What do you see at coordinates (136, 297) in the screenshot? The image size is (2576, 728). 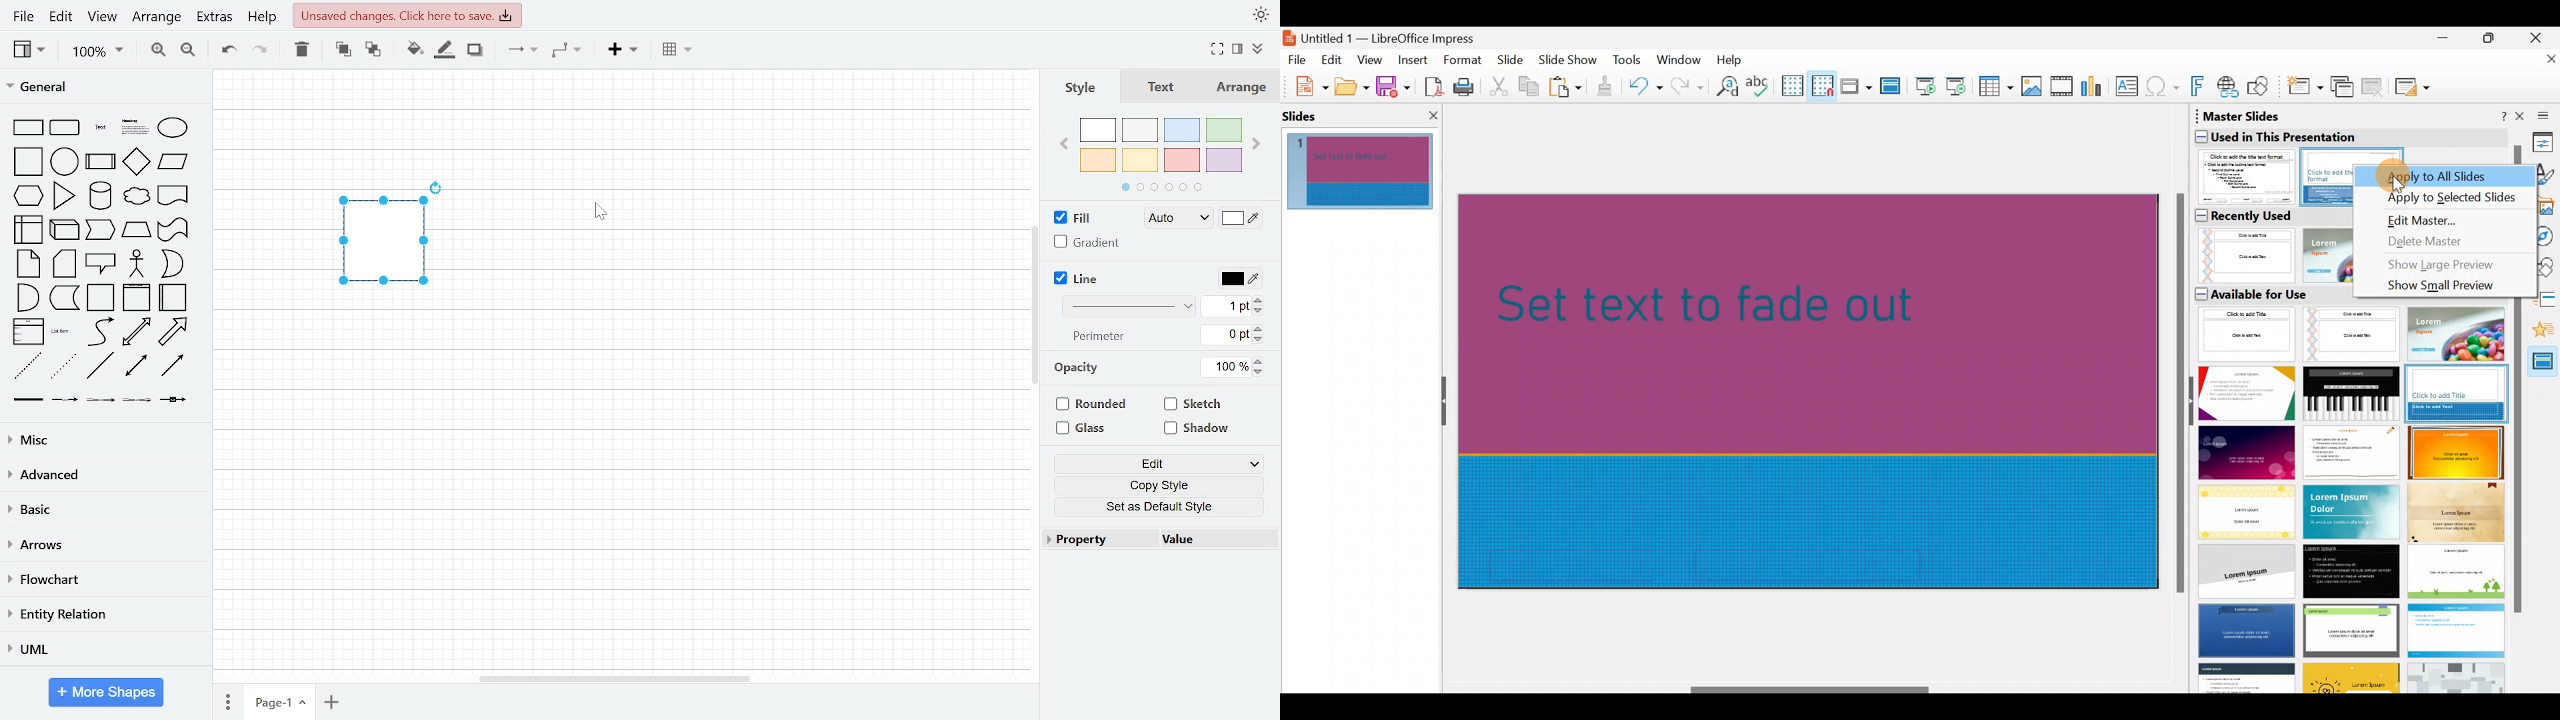 I see `vertical container` at bounding box center [136, 297].